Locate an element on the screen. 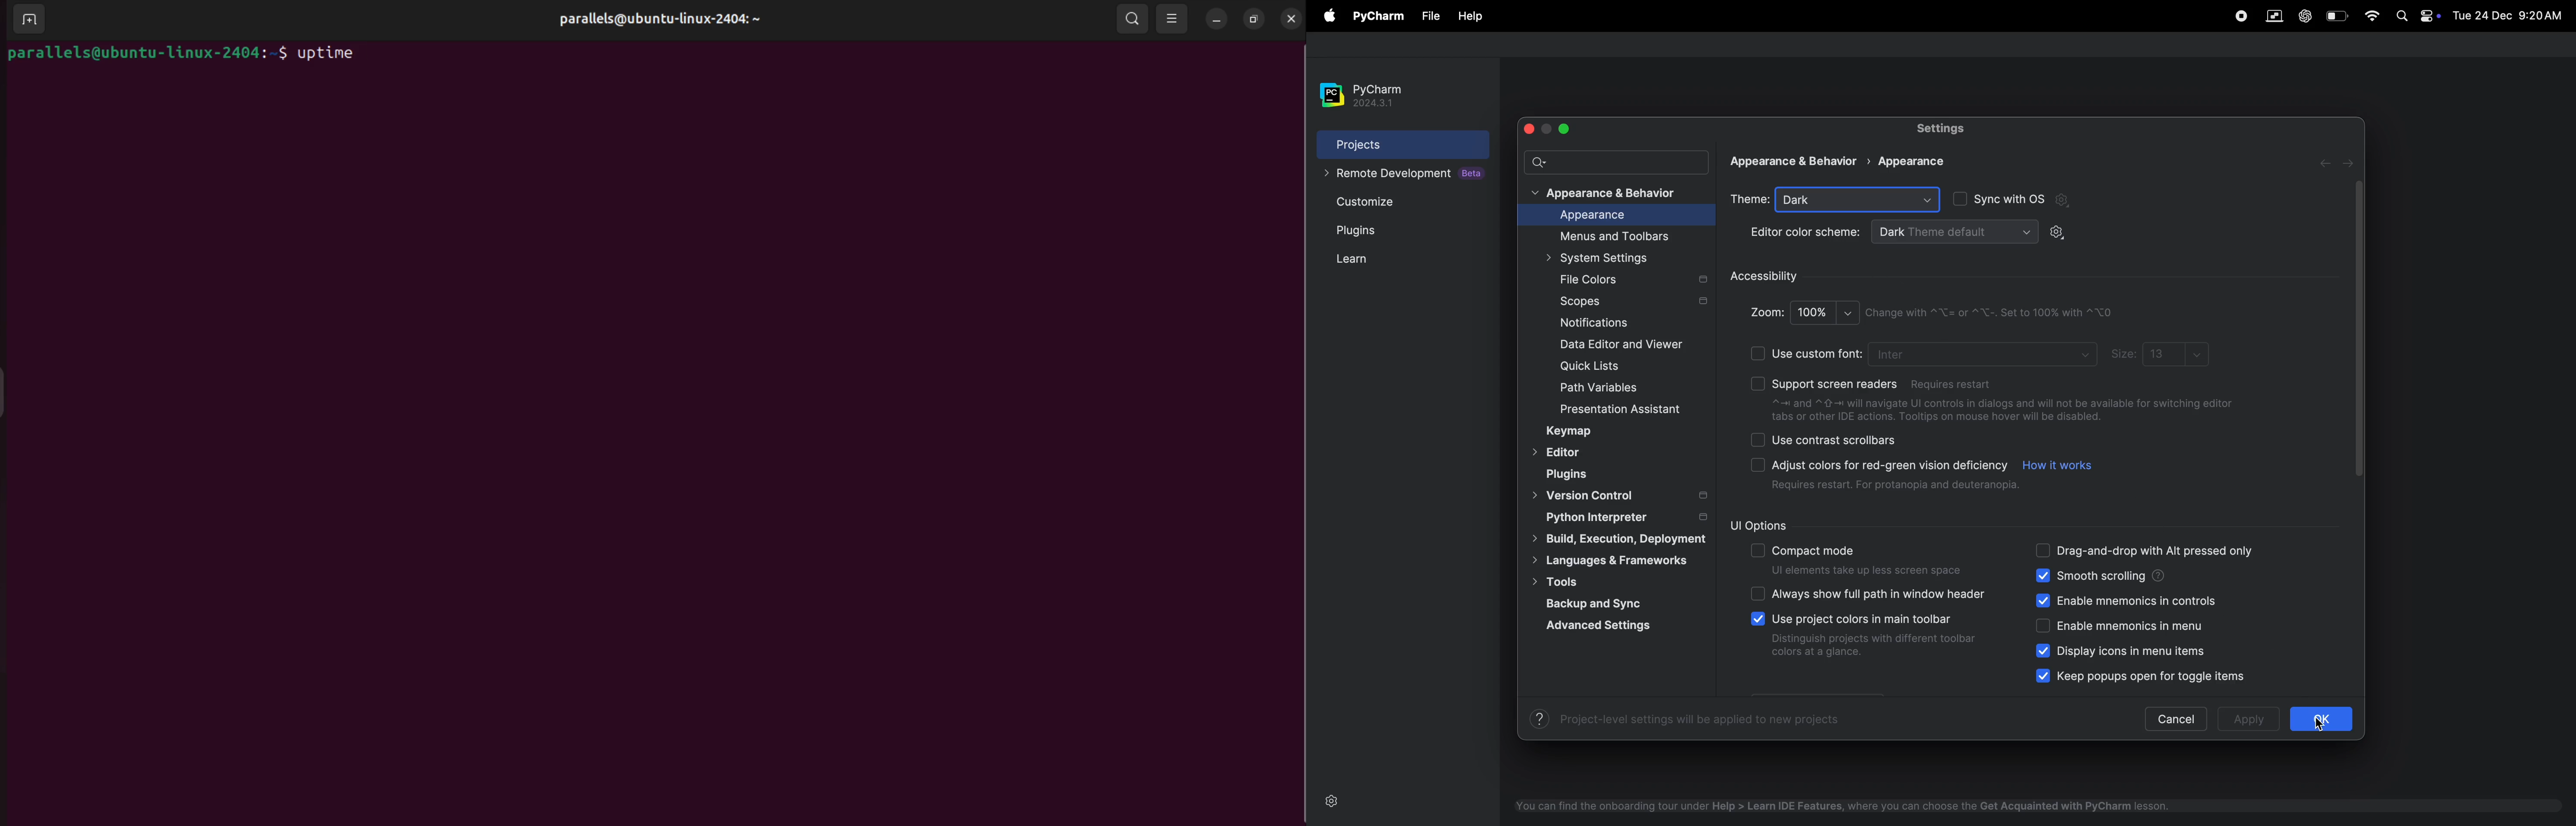  check box is located at coordinates (1758, 552).